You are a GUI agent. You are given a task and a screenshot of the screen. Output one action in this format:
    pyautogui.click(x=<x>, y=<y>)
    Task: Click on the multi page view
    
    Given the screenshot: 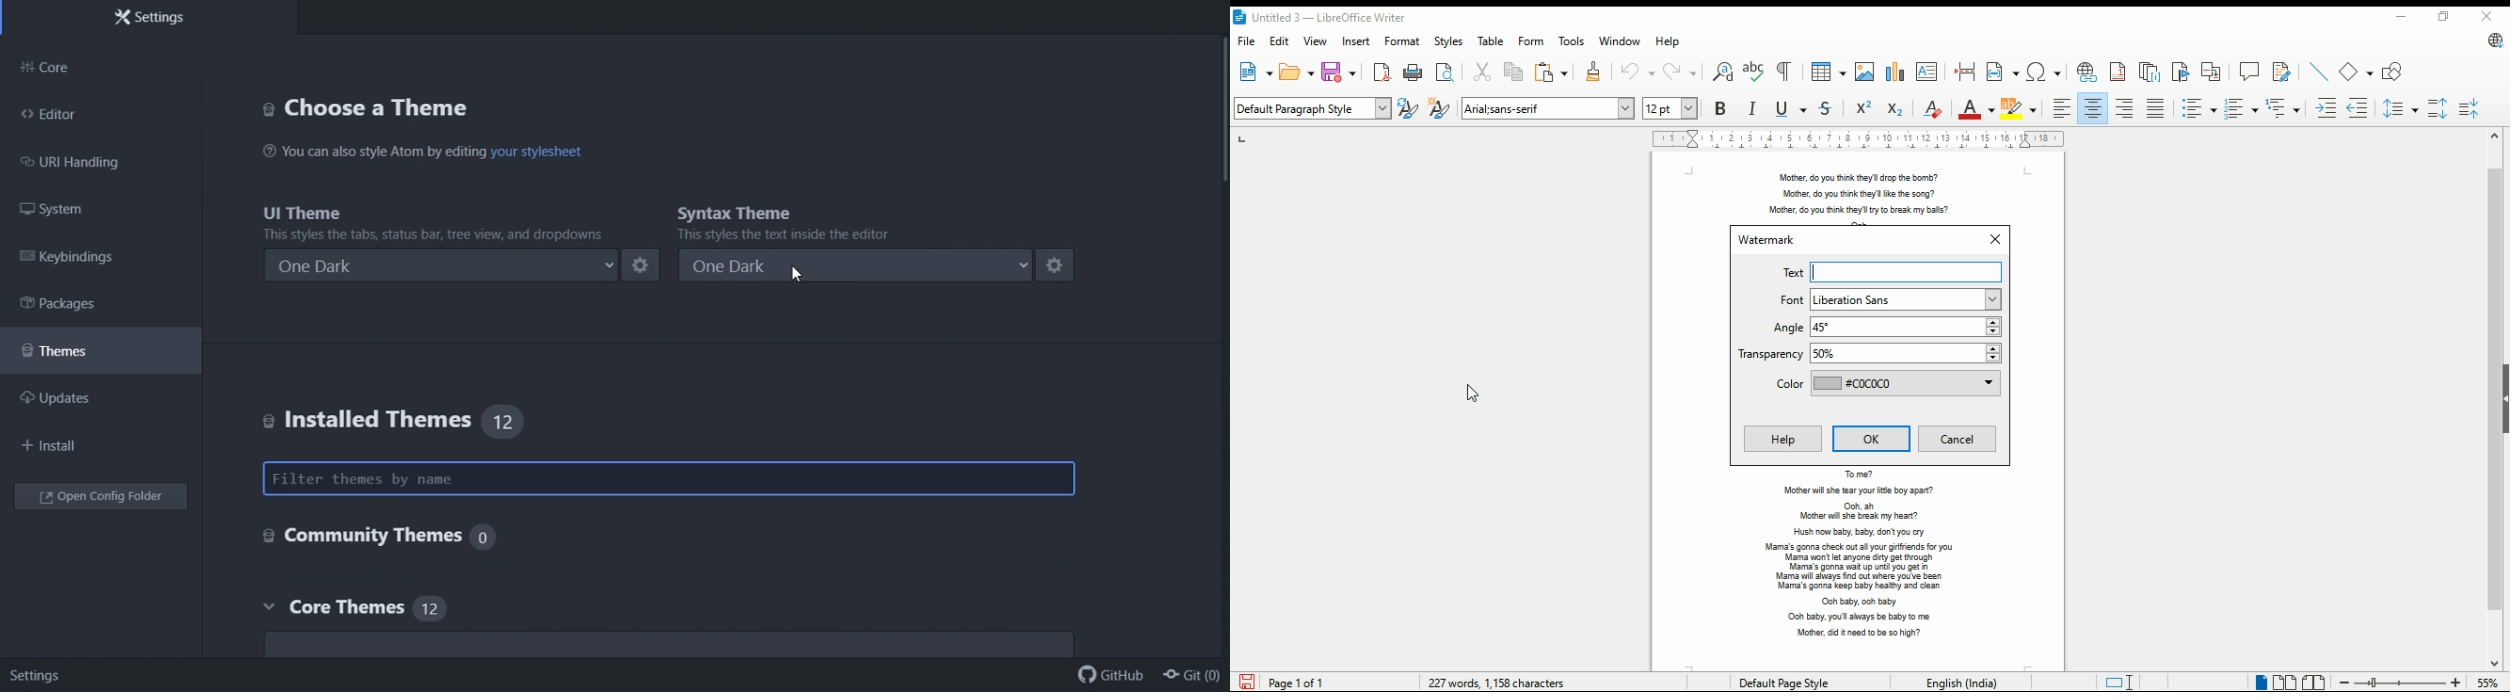 What is the action you would take?
    pyautogui.click(x=2283, y=682)
    